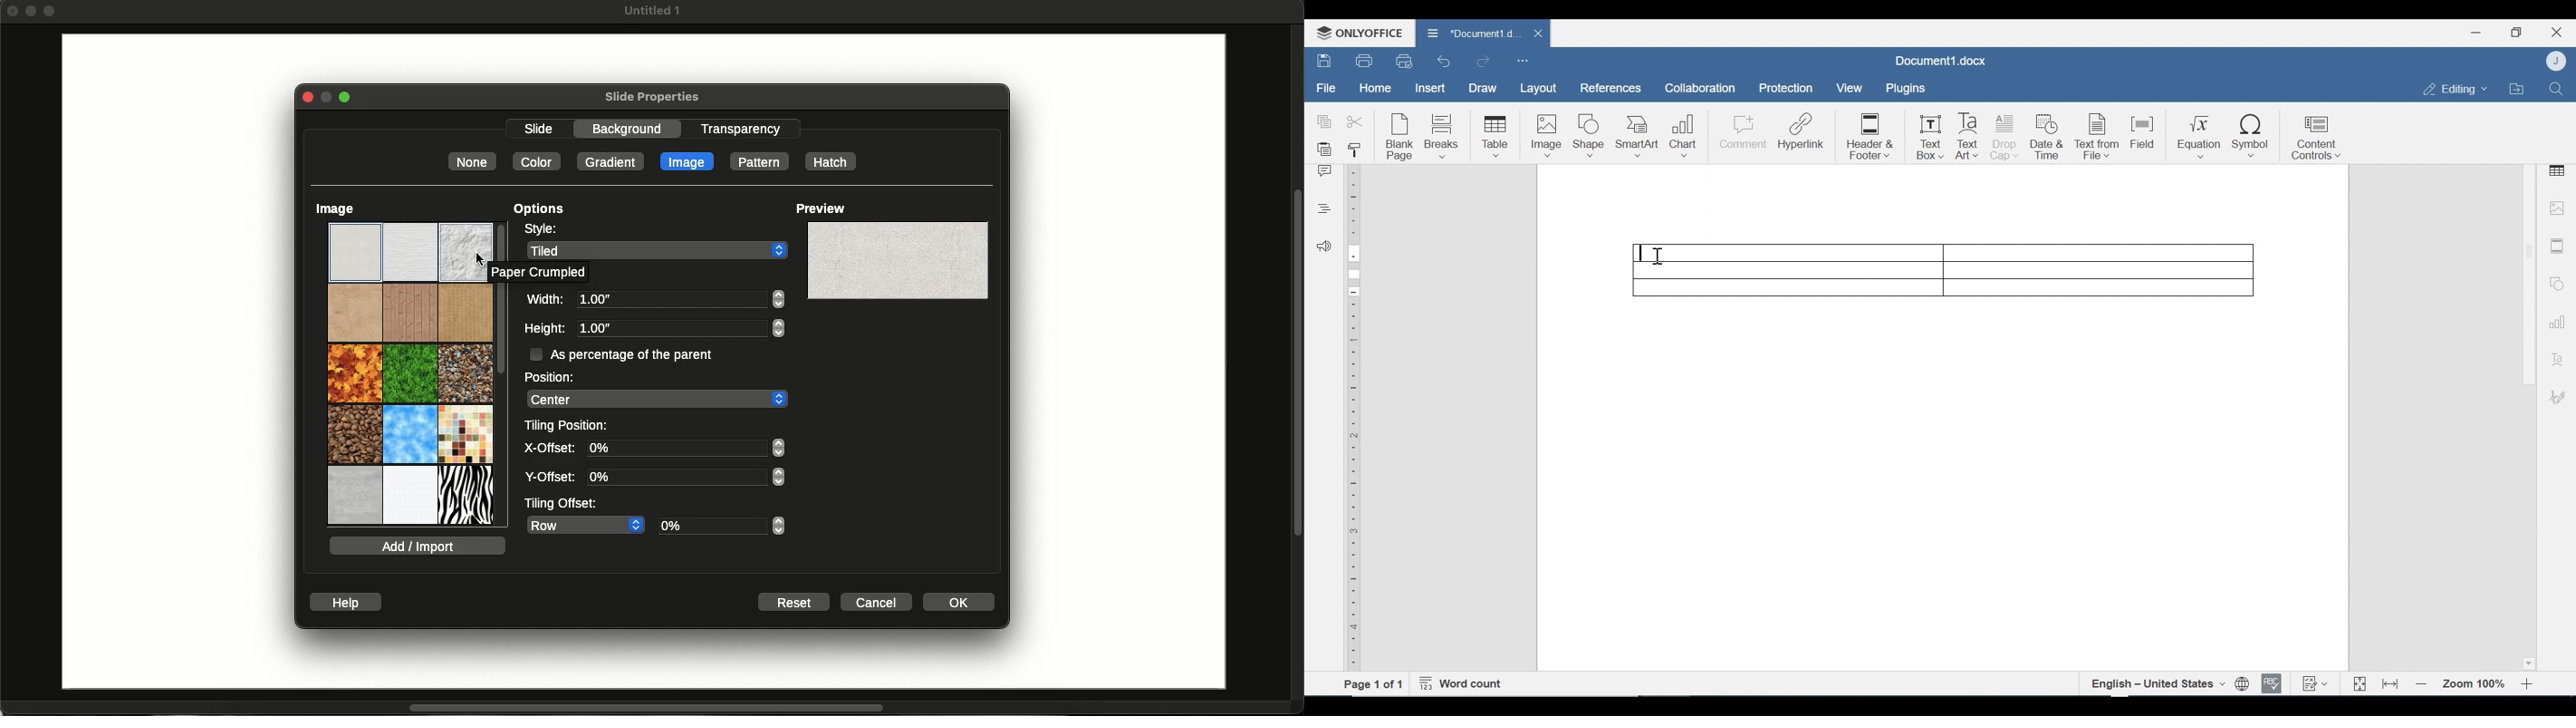  I want to click on Cut, so click(1357, 123).